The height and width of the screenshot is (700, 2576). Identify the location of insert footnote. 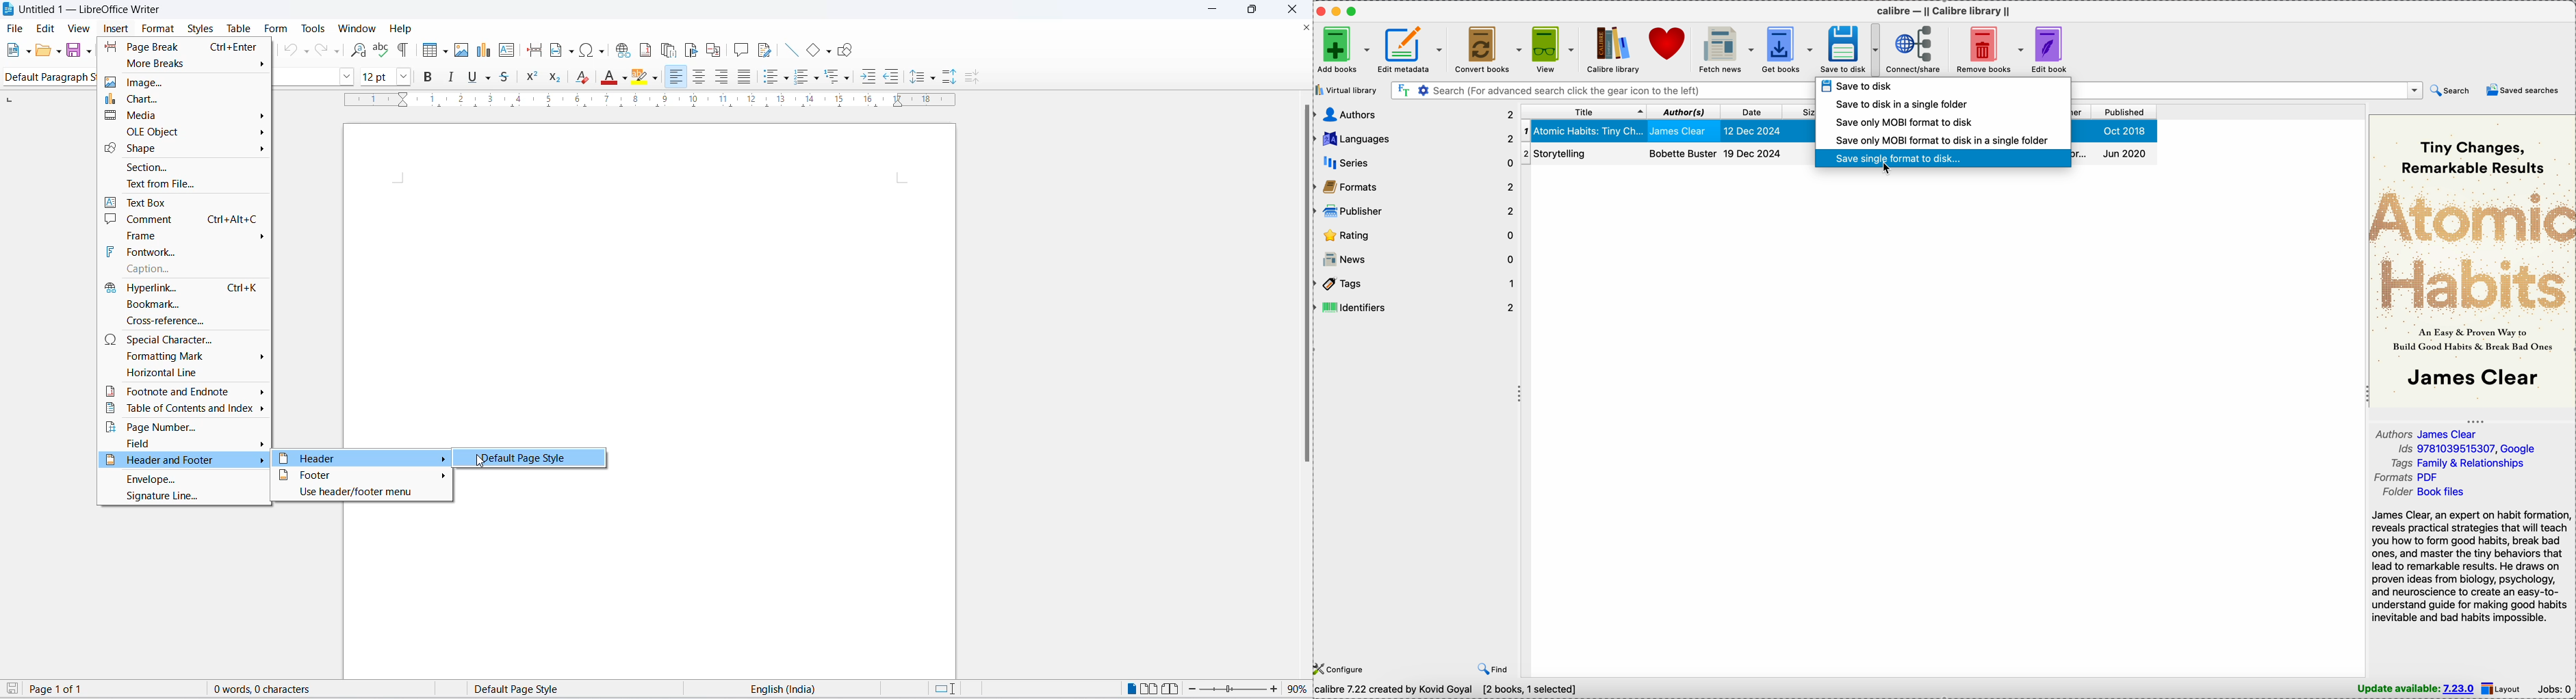
(646, 49).